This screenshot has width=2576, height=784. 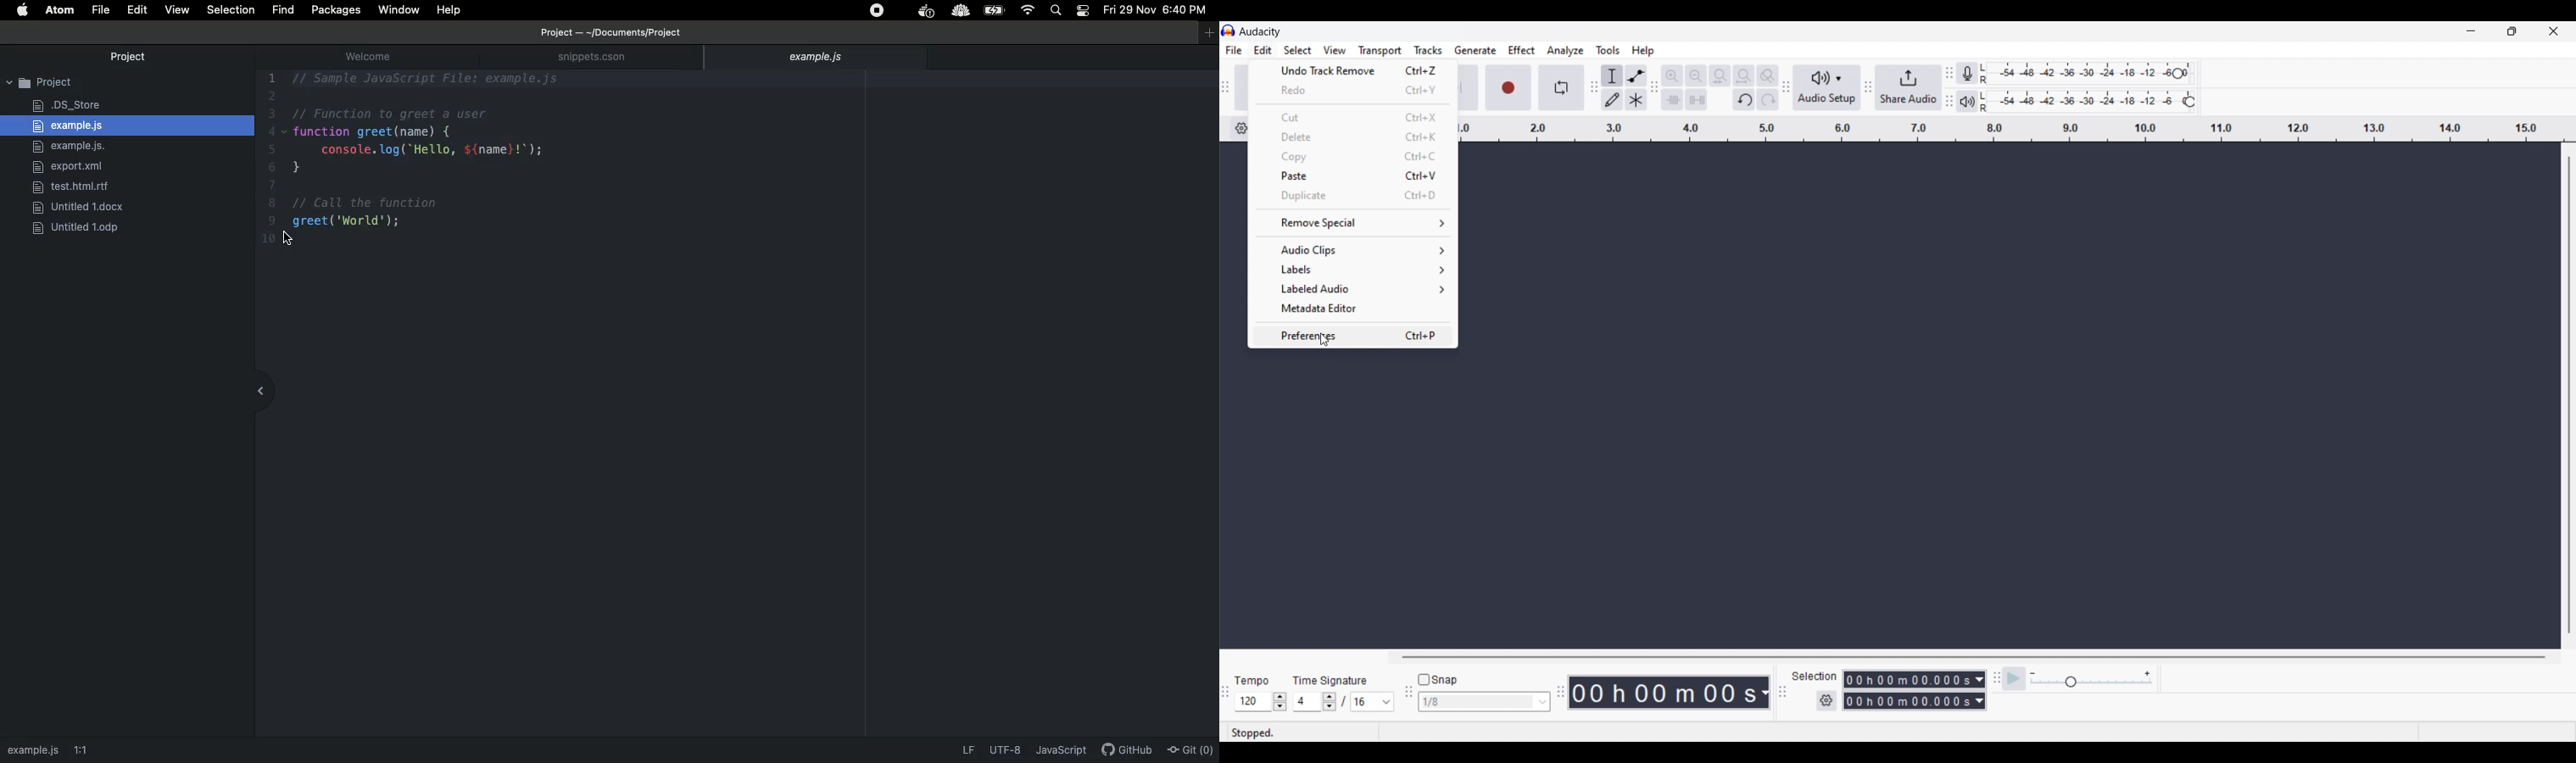 What do you see at coordinates (1428, 50) in the screenshot?
I see `Tracks menu` at bounding box center [1428, 50].